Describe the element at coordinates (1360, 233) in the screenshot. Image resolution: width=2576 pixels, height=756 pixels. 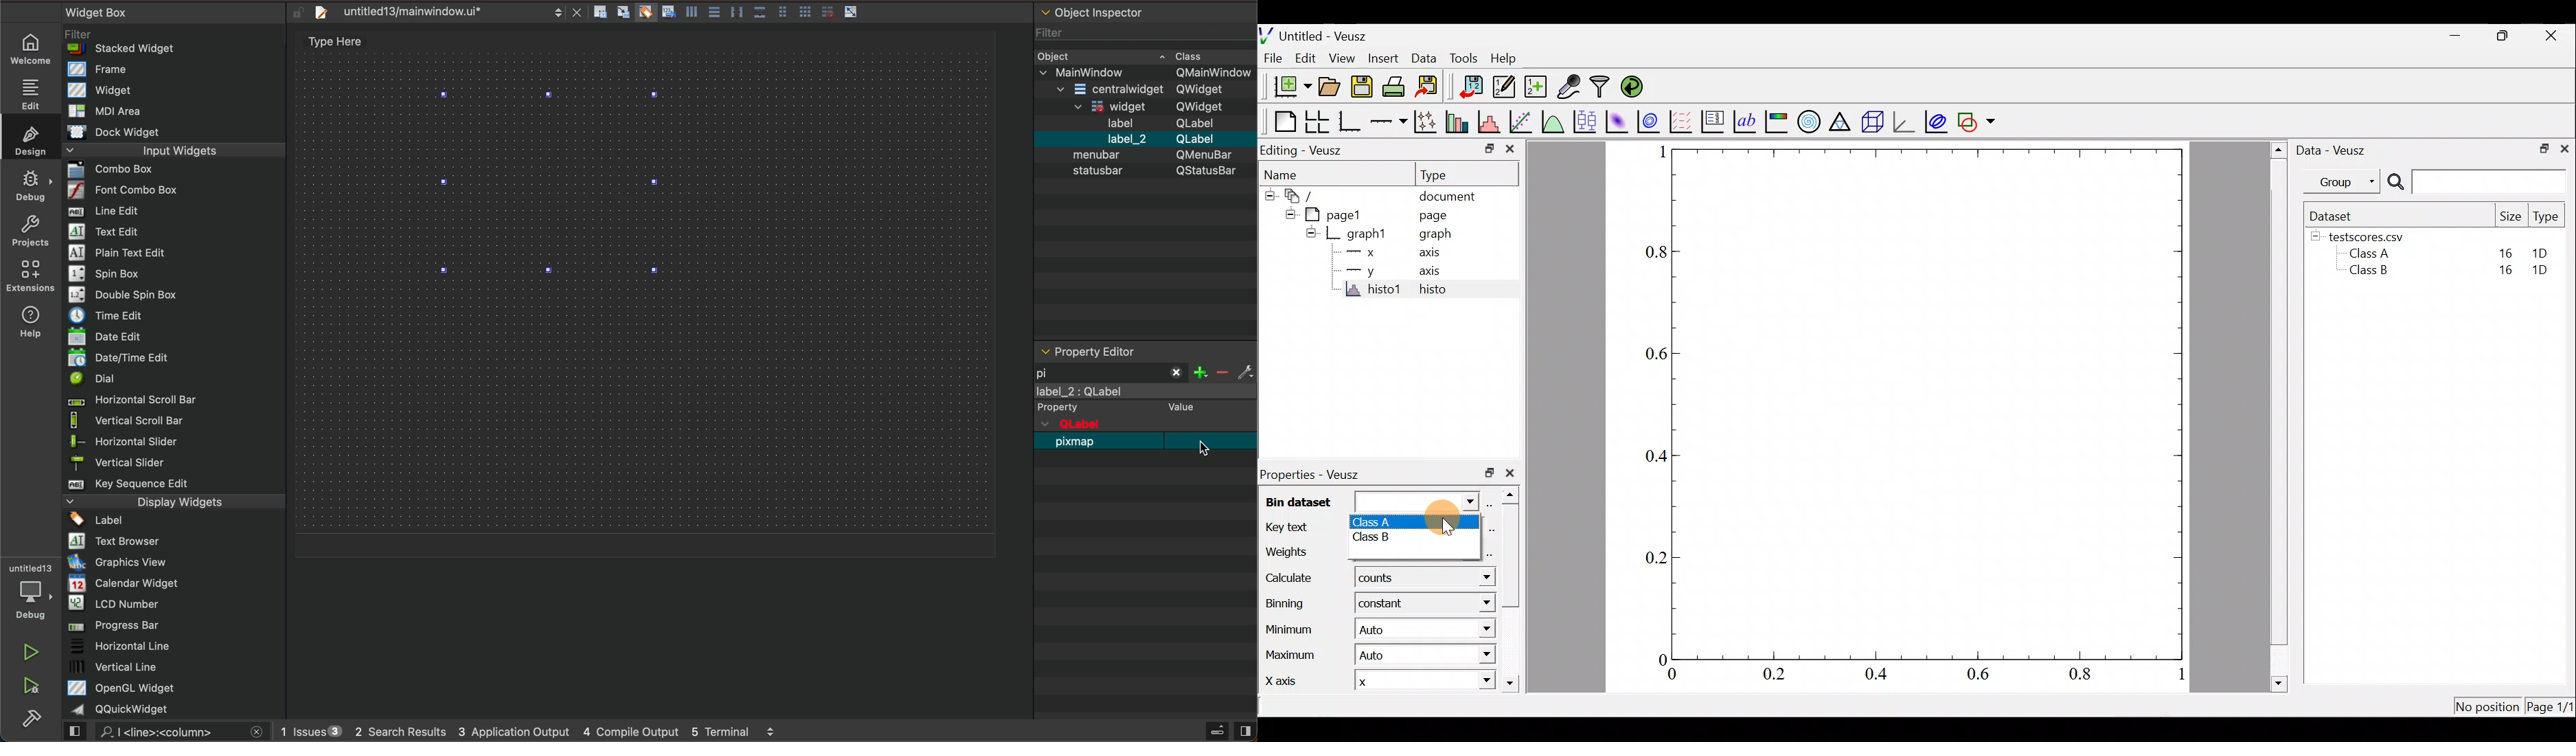
I see `graph1` at that location.